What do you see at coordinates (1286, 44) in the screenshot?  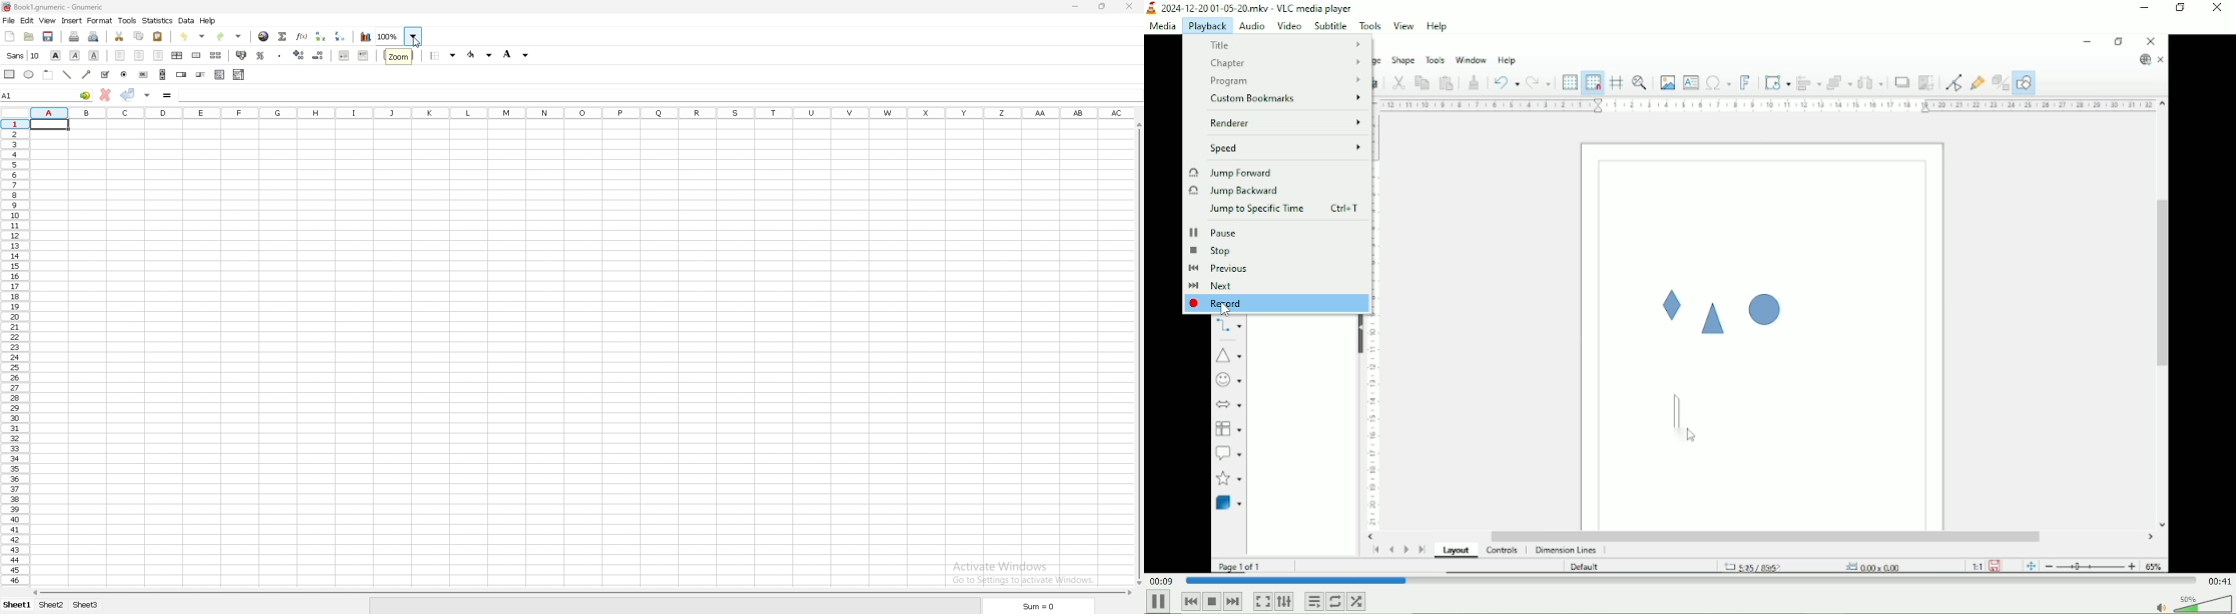 I see `Title` at bounding box center [1286, 44].